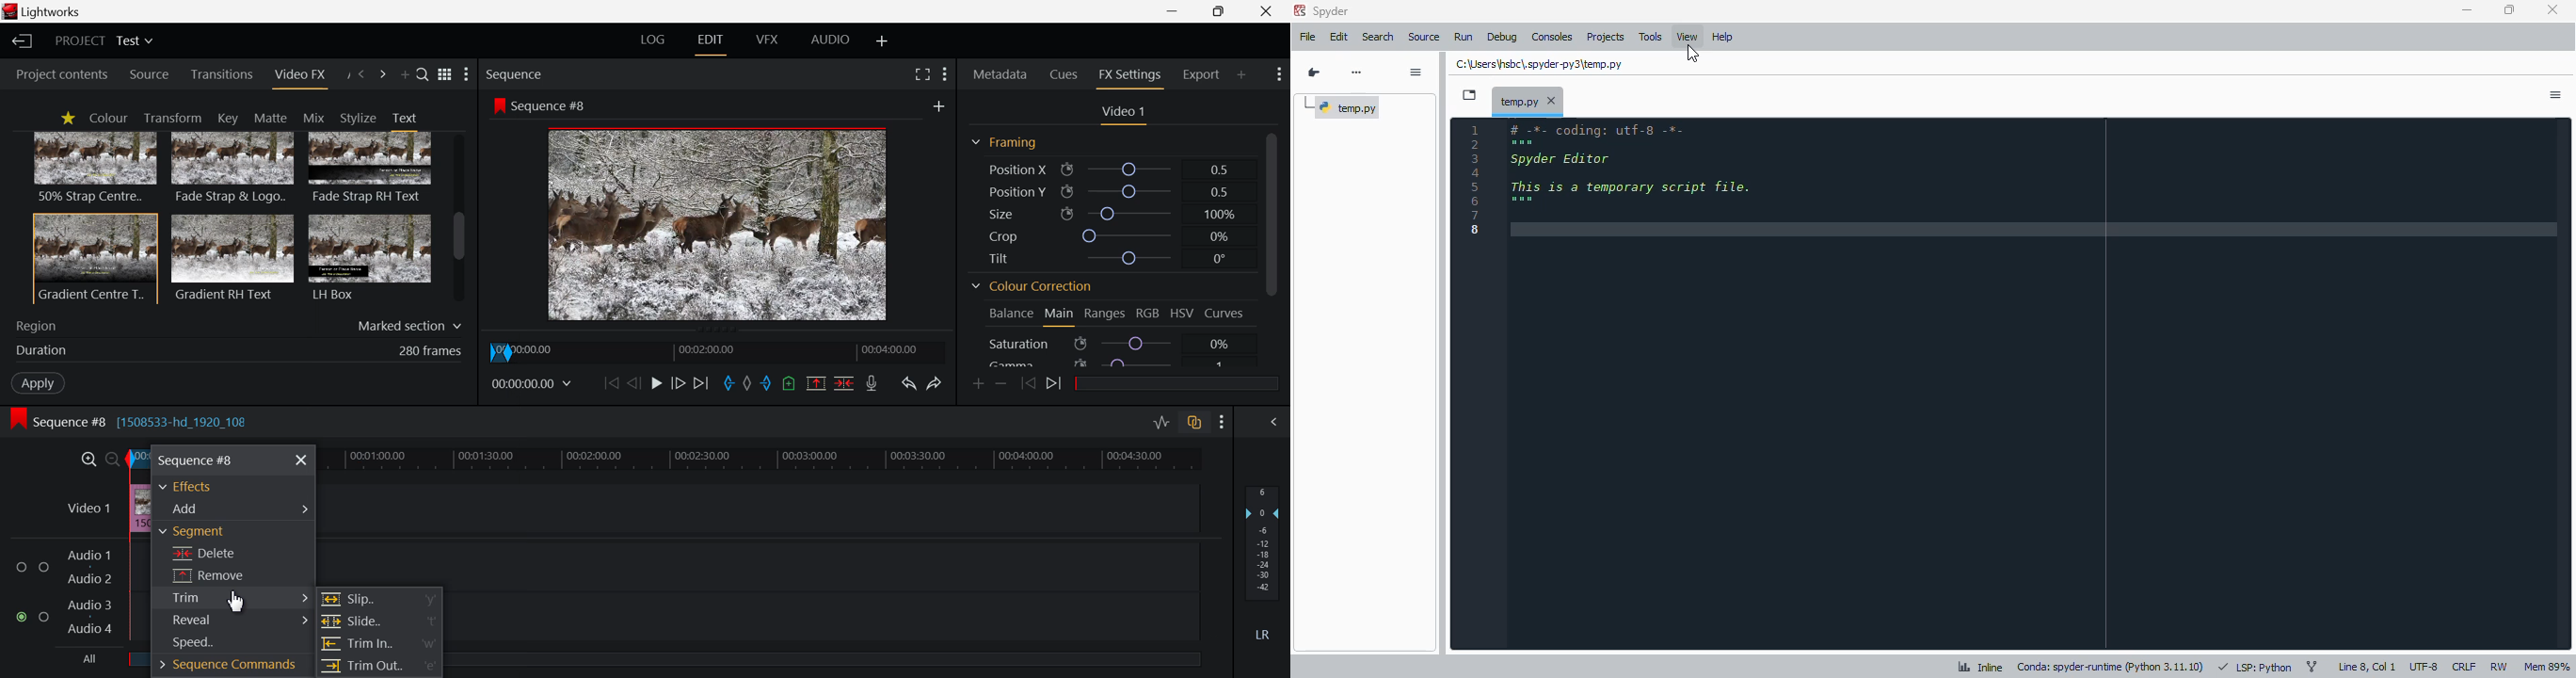 Image resolution: width=2576 pixels, height=700 pixels. What do you see at coordinates (303, 77) in the screenshot?
I see `Video FX Panel Open` at bounding box center [303, 77].